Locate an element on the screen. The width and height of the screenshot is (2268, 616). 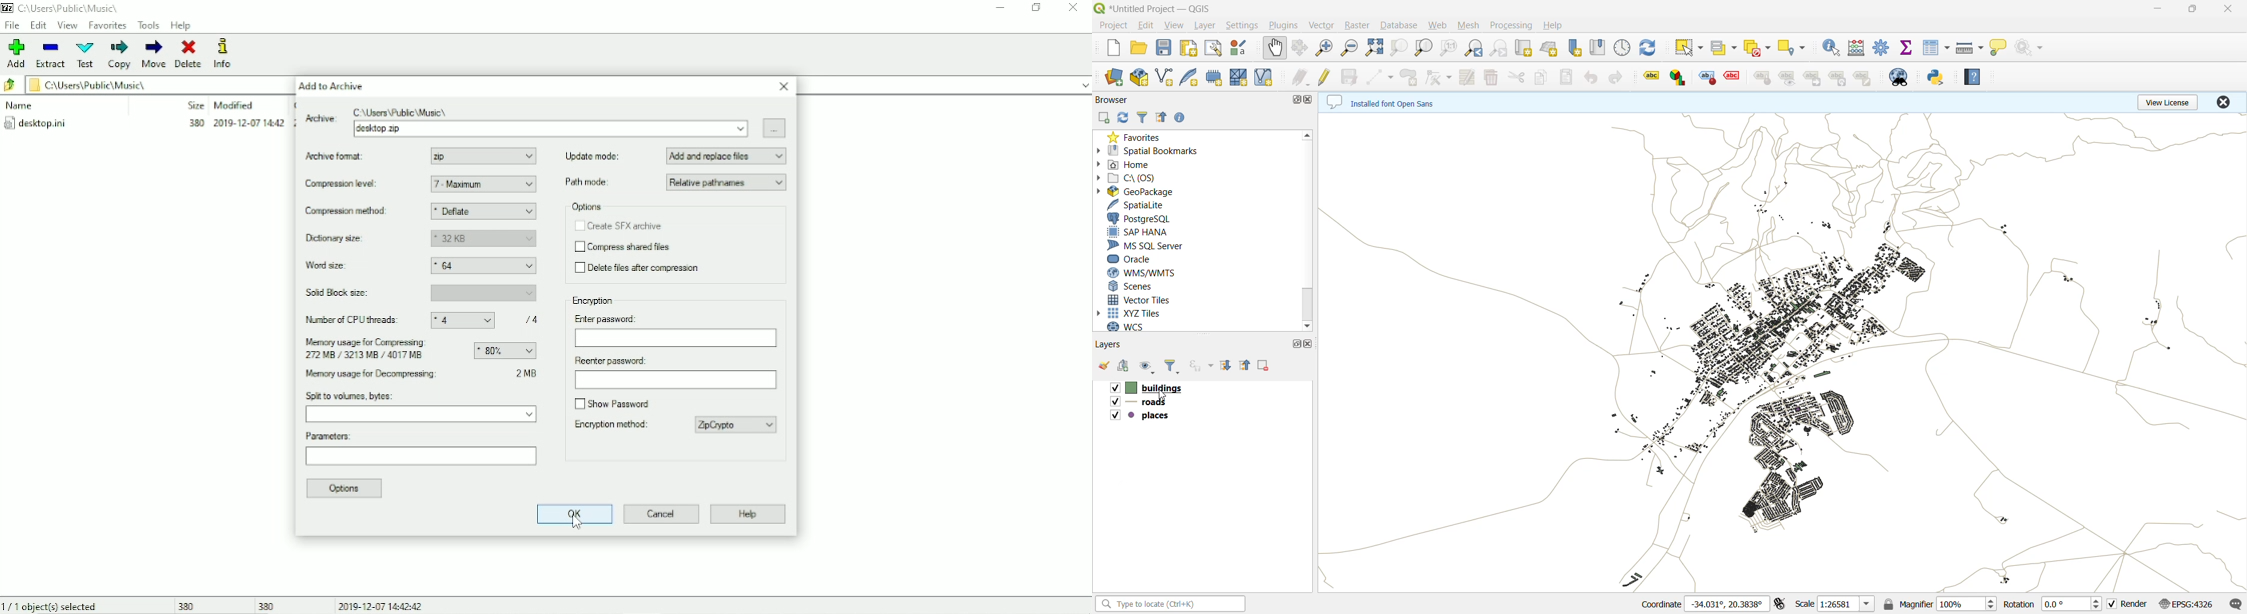
Restore down is located at coordinates (1038, 7).